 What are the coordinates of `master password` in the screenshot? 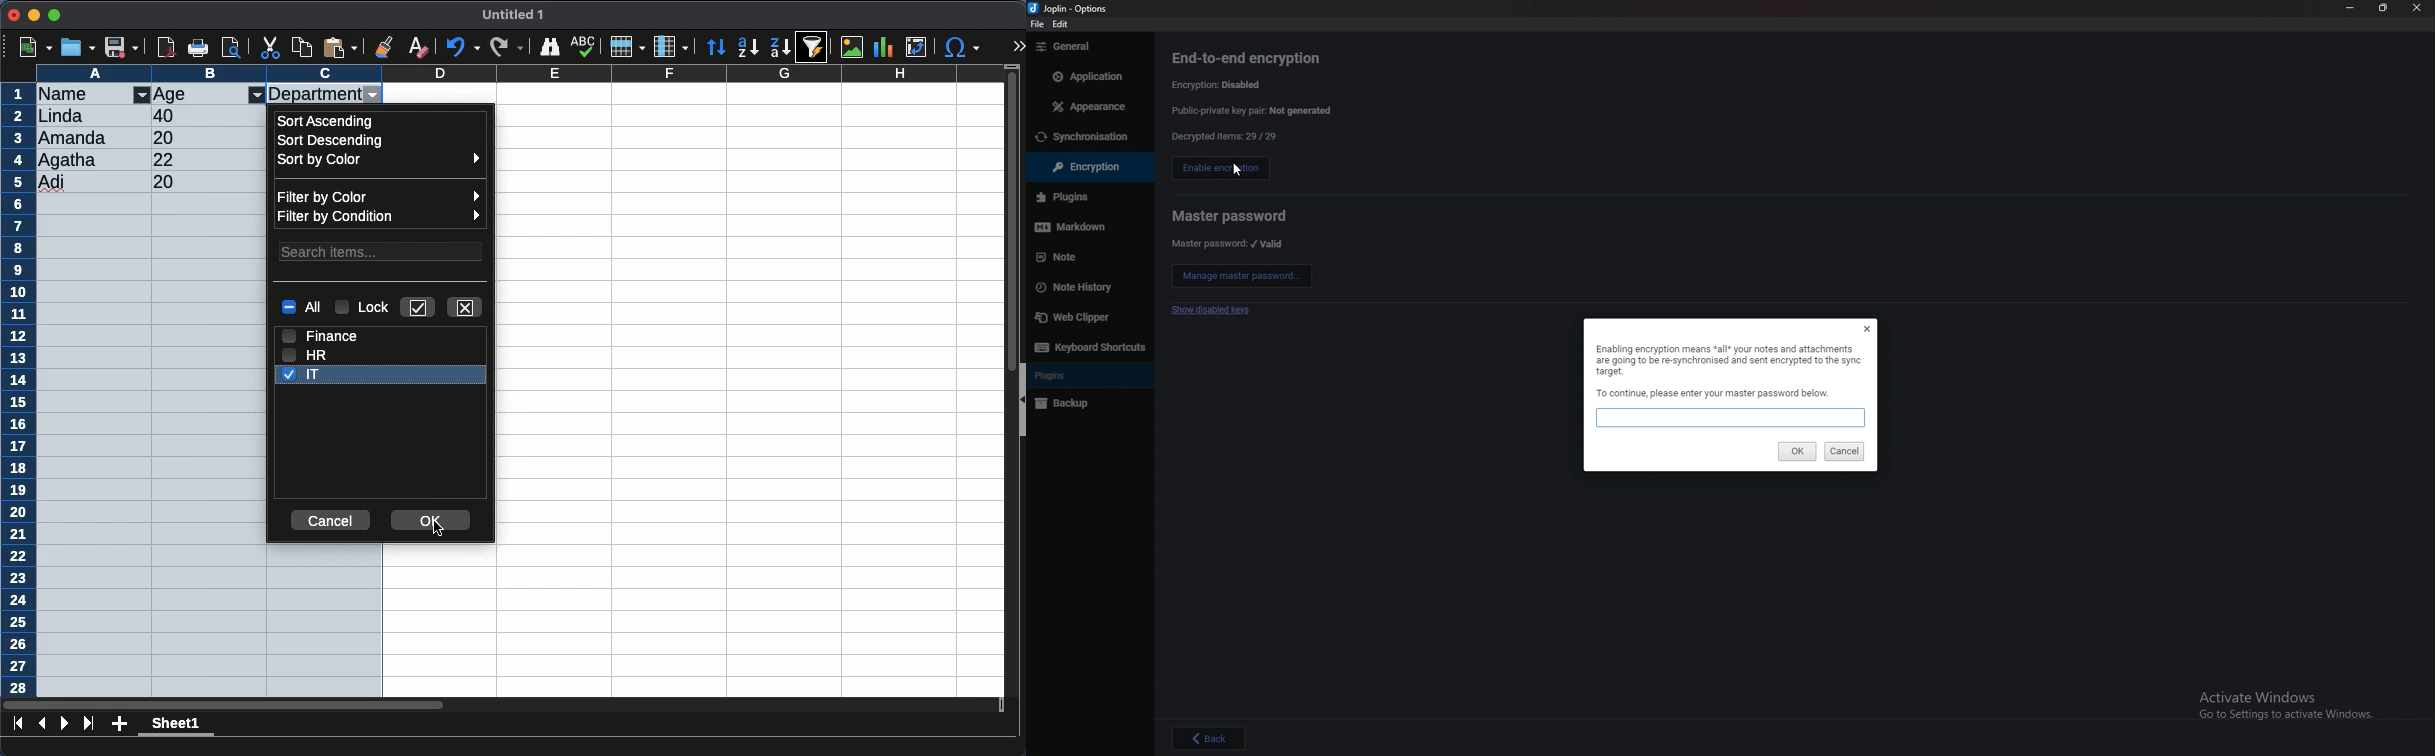 It's located at (1231, 216).